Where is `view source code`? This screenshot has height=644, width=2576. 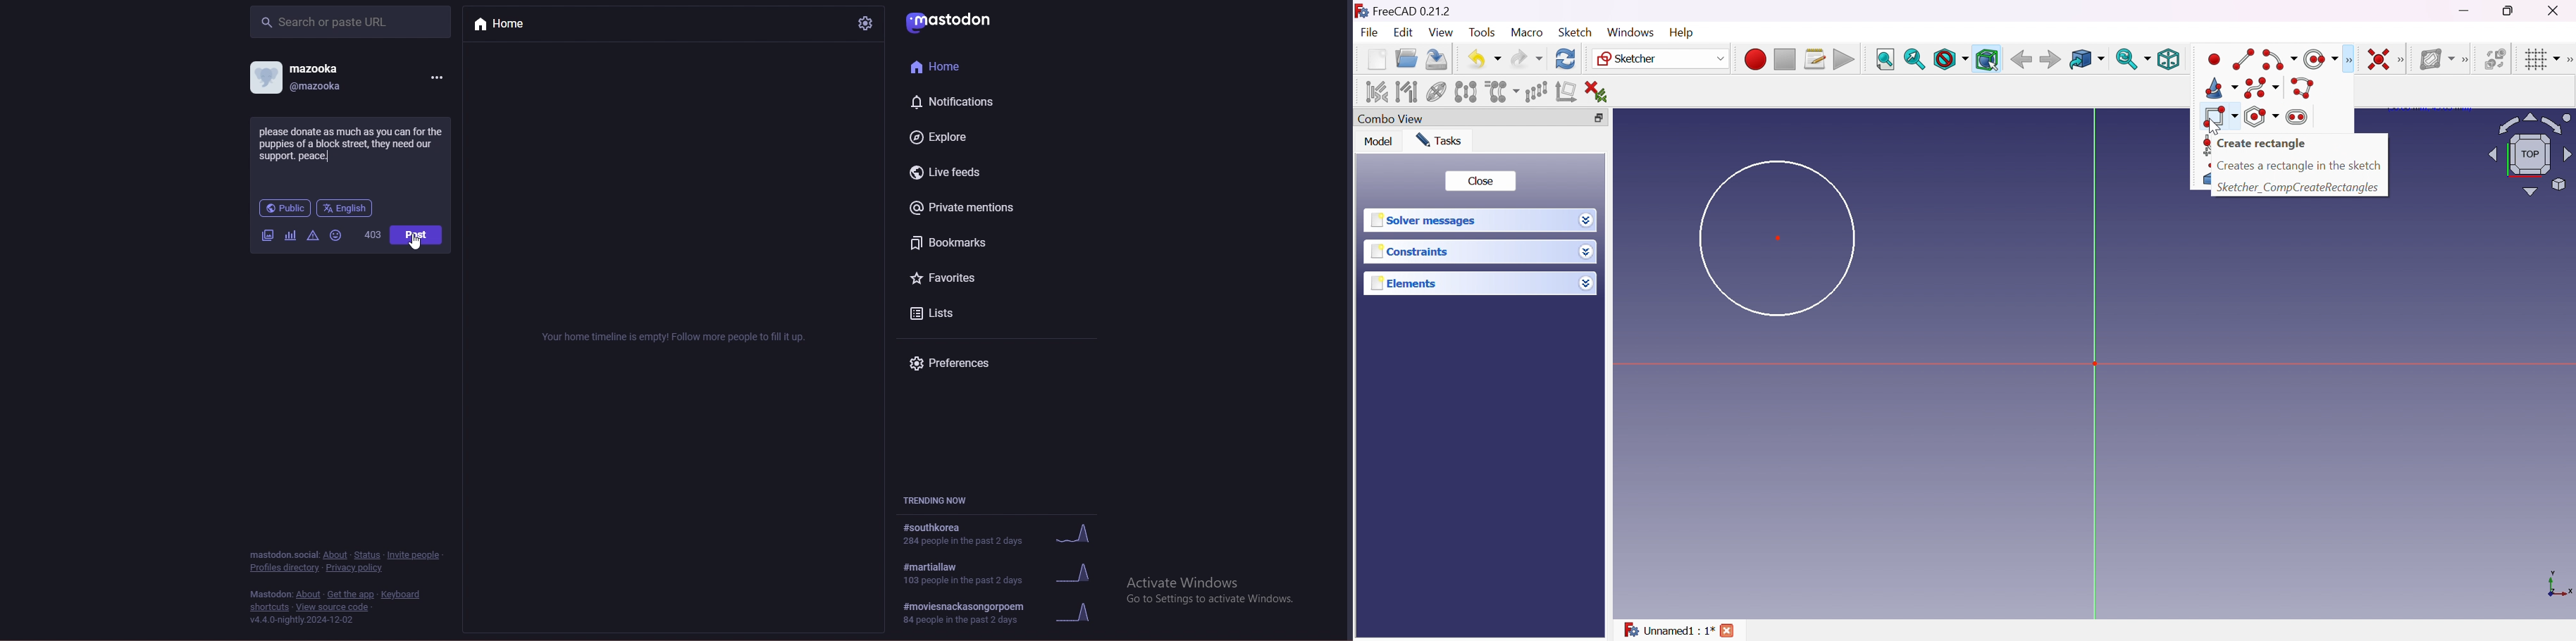 view source code is located at coordinates (333, 607).